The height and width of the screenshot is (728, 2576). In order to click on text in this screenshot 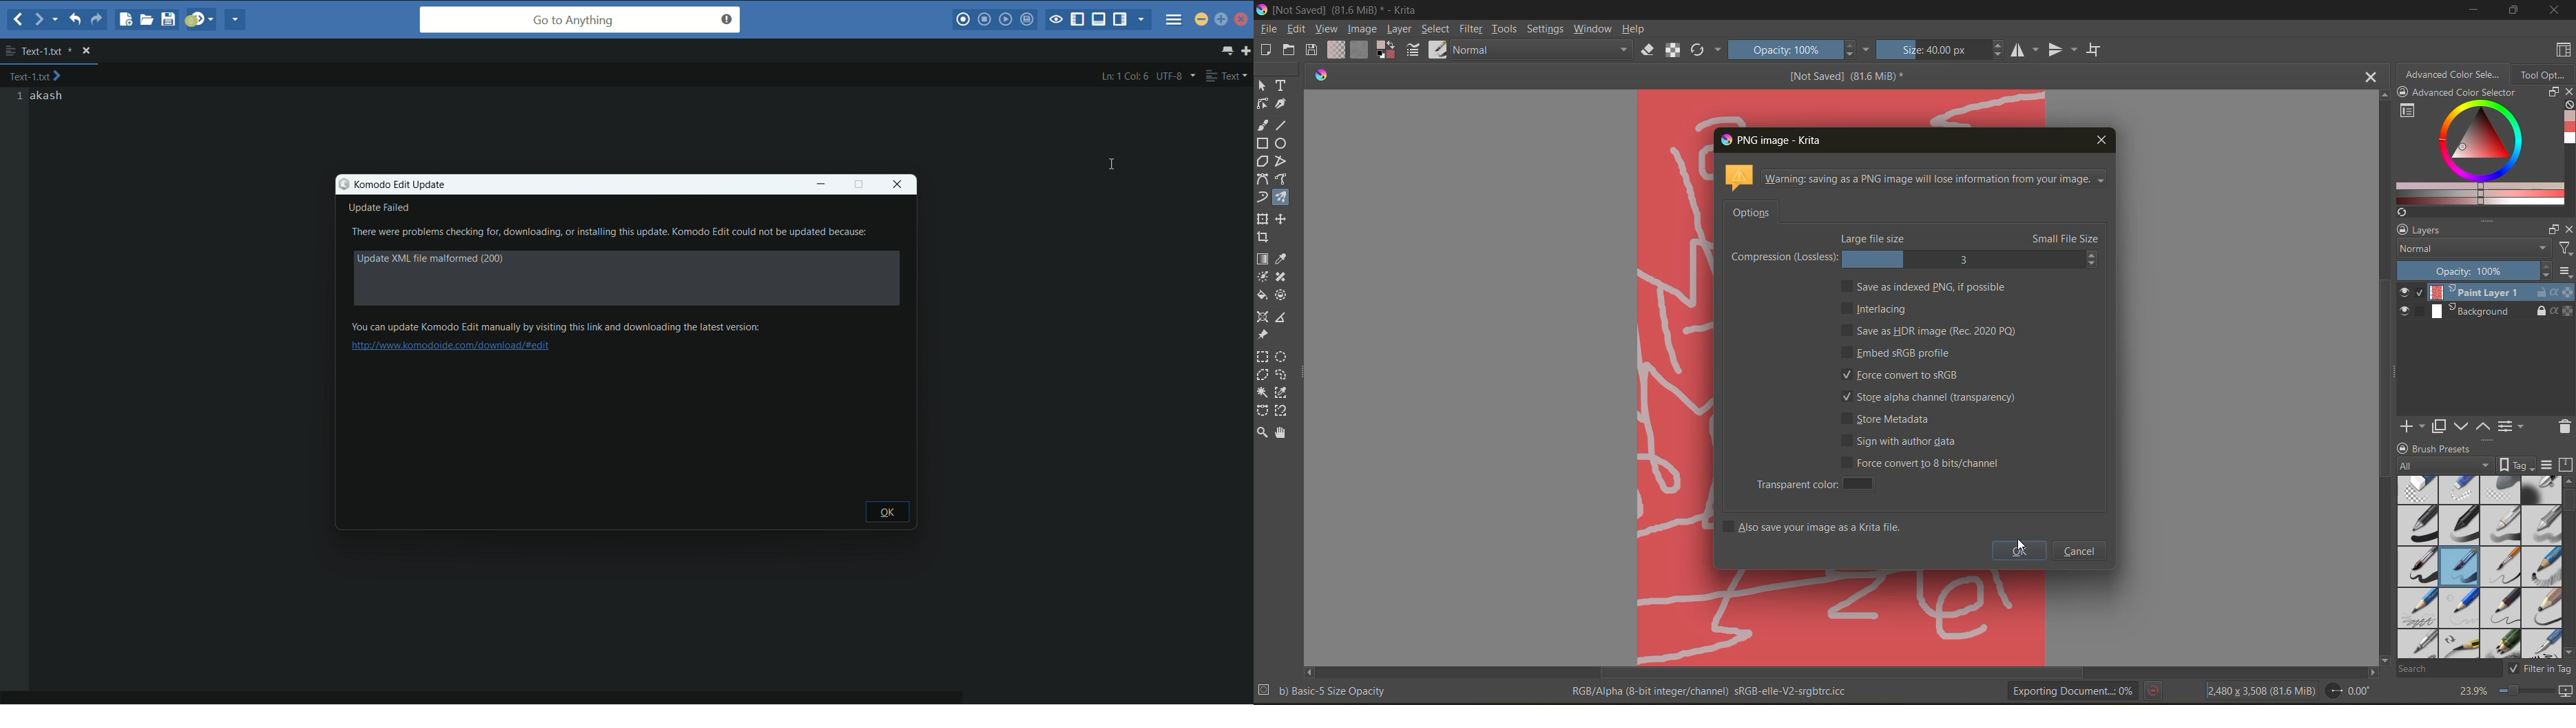, I will do `click(48, 98)`.